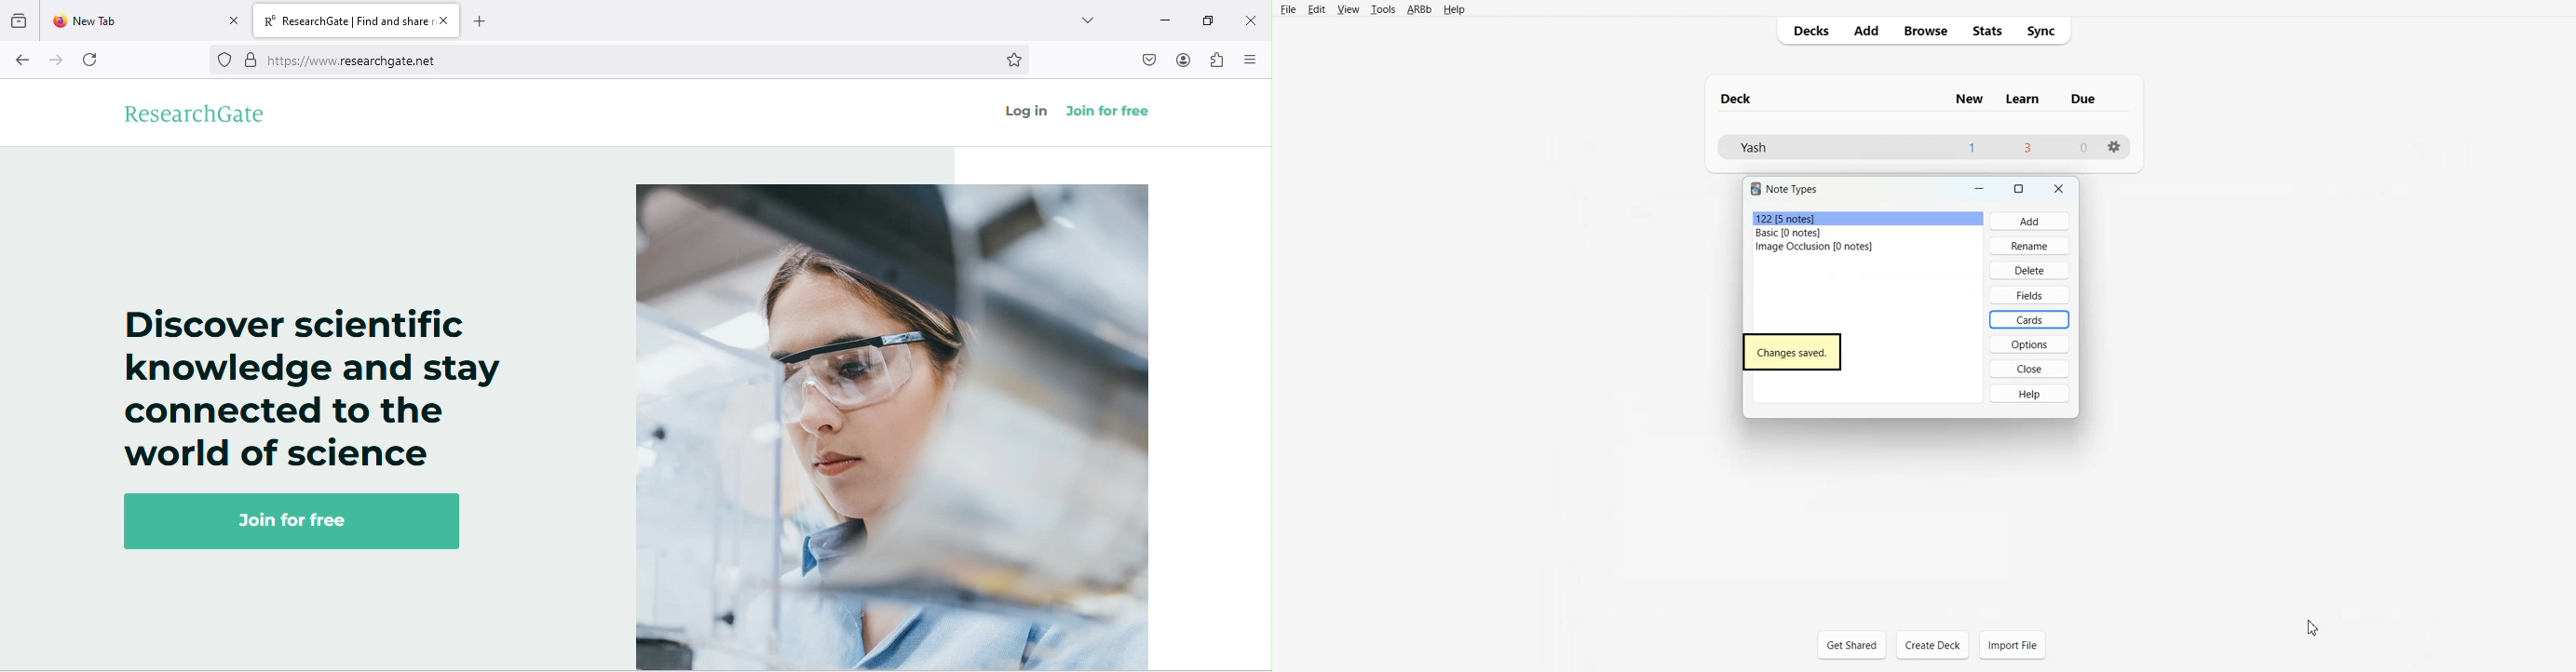  I want to click on Add, so click(1865, 30).